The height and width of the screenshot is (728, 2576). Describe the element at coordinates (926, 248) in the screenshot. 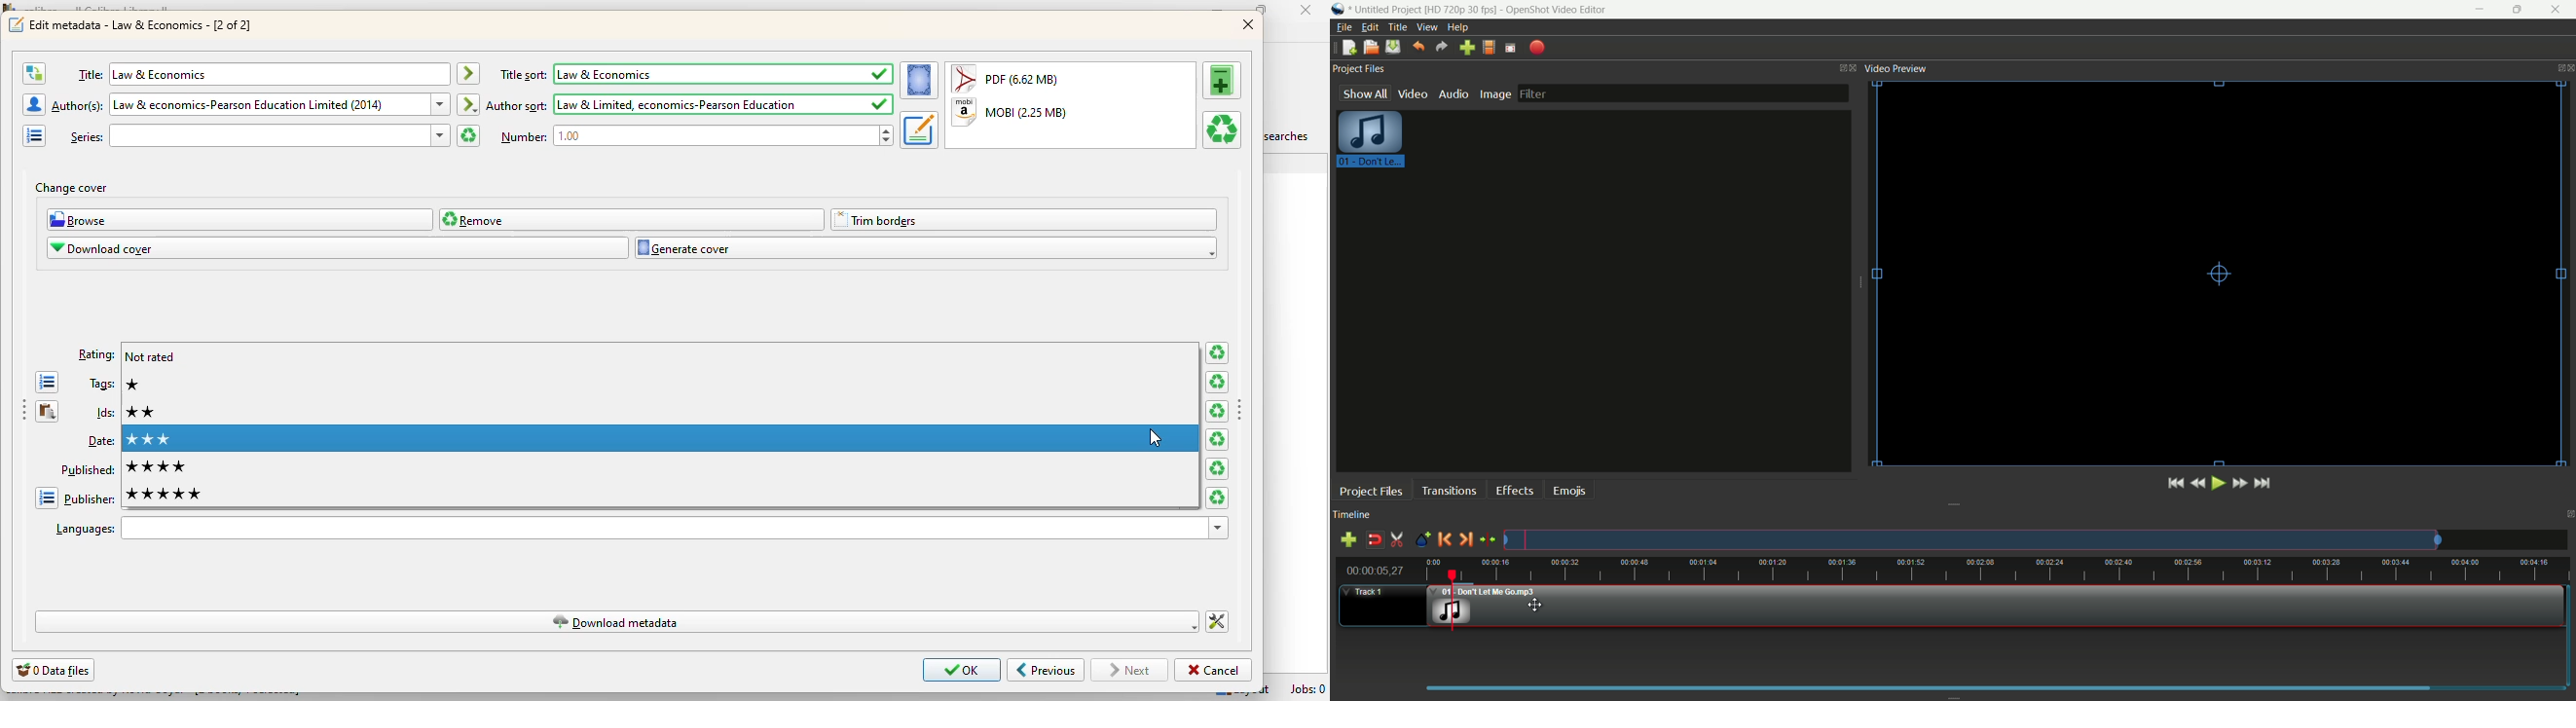

I see `generate cover` at that location.